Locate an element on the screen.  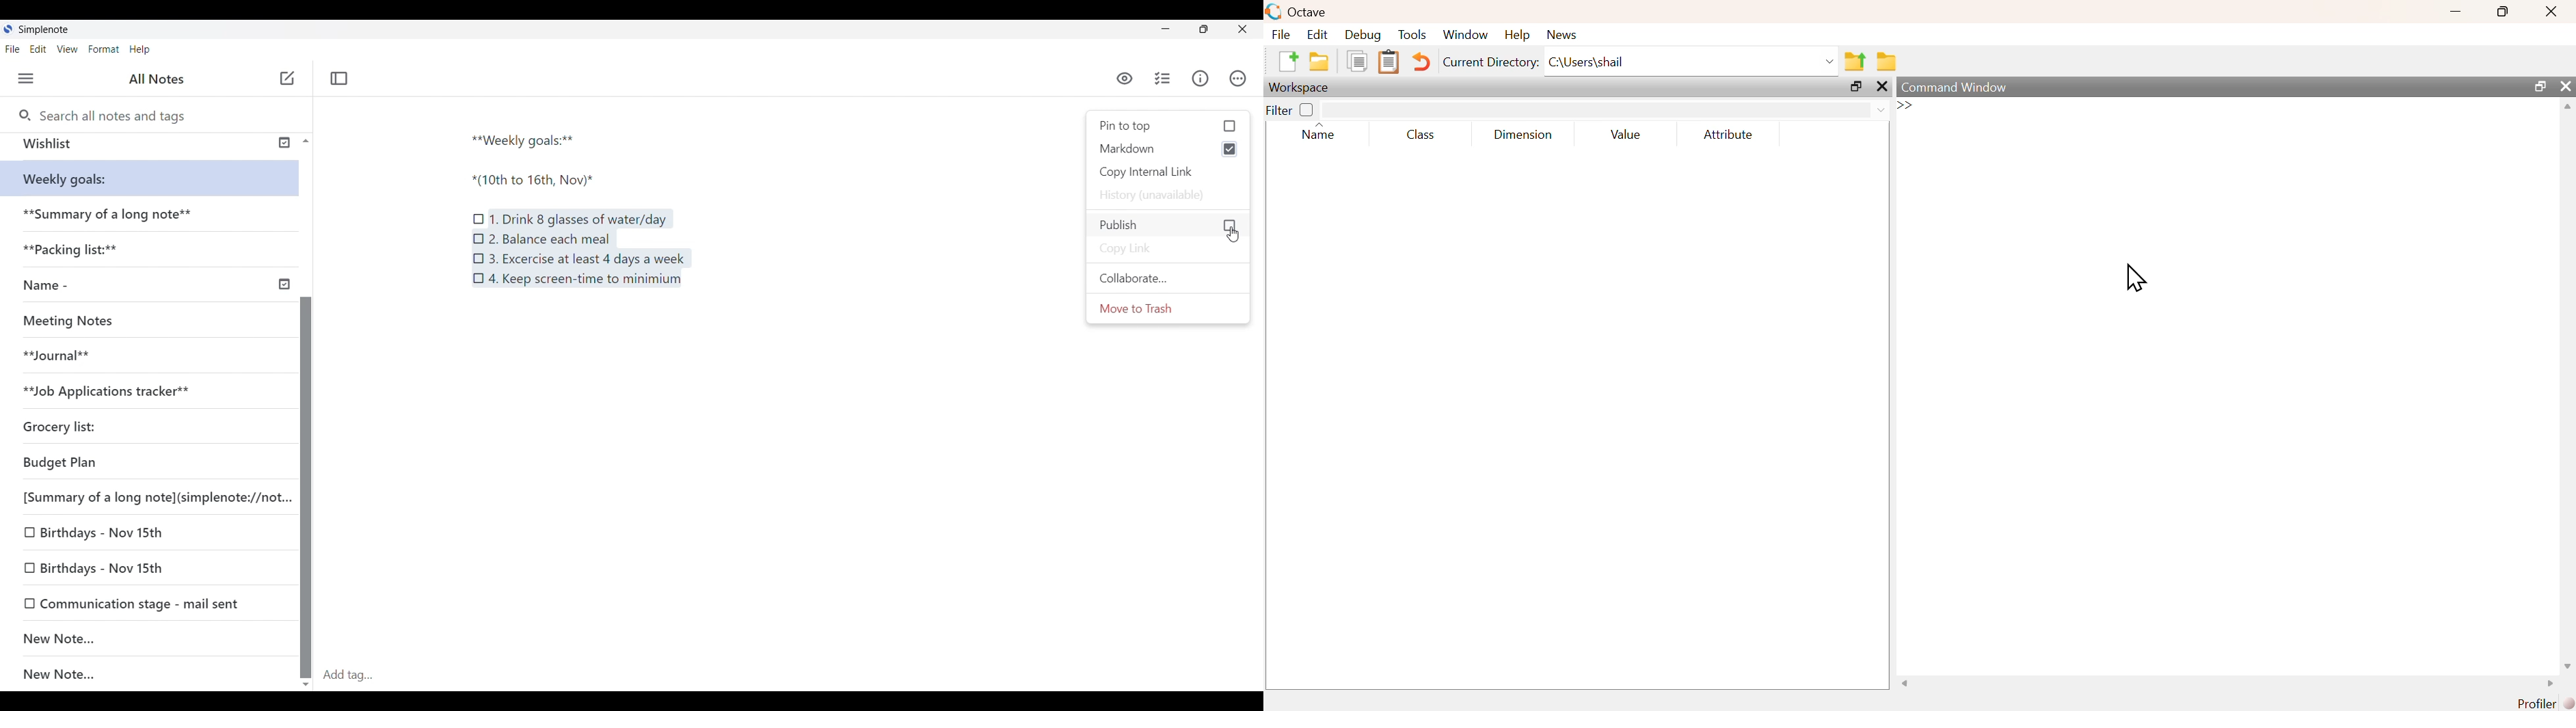
typing cursor is located at coordinates (1914, 107).